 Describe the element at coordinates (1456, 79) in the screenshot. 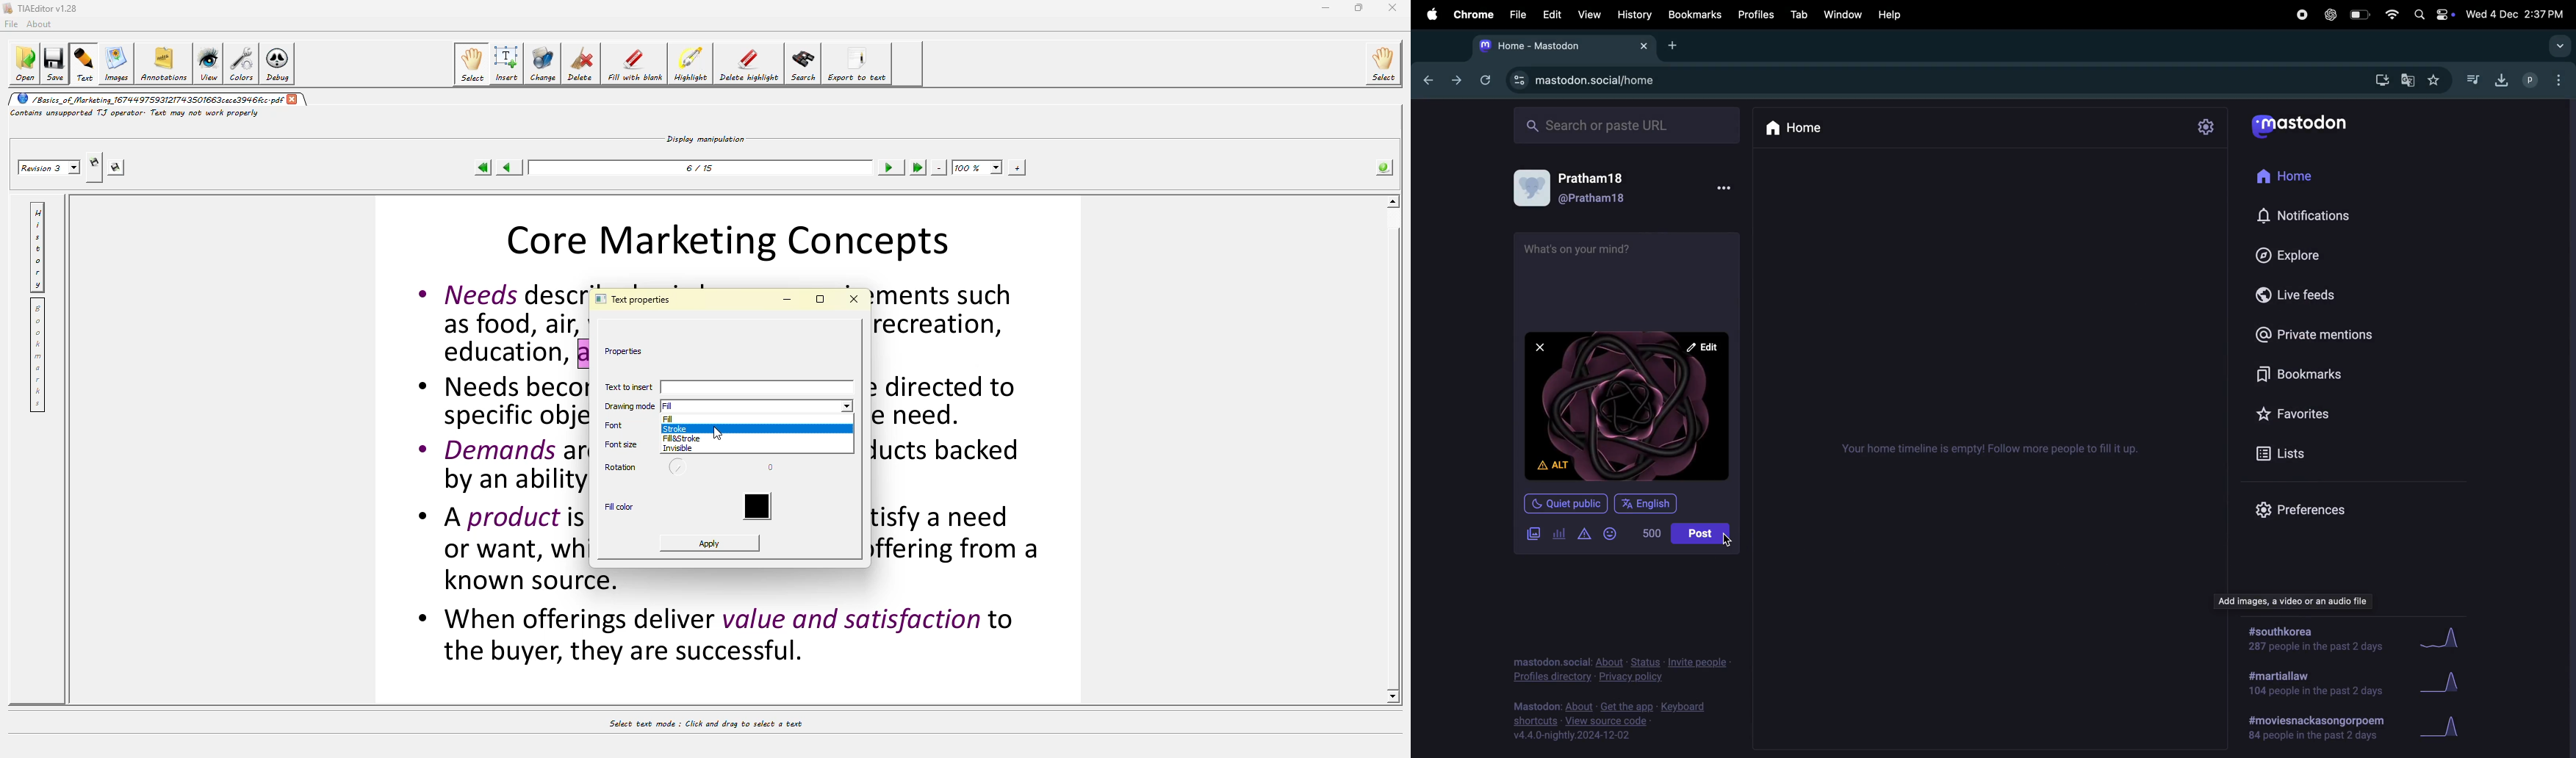

I see `forward` at that location.